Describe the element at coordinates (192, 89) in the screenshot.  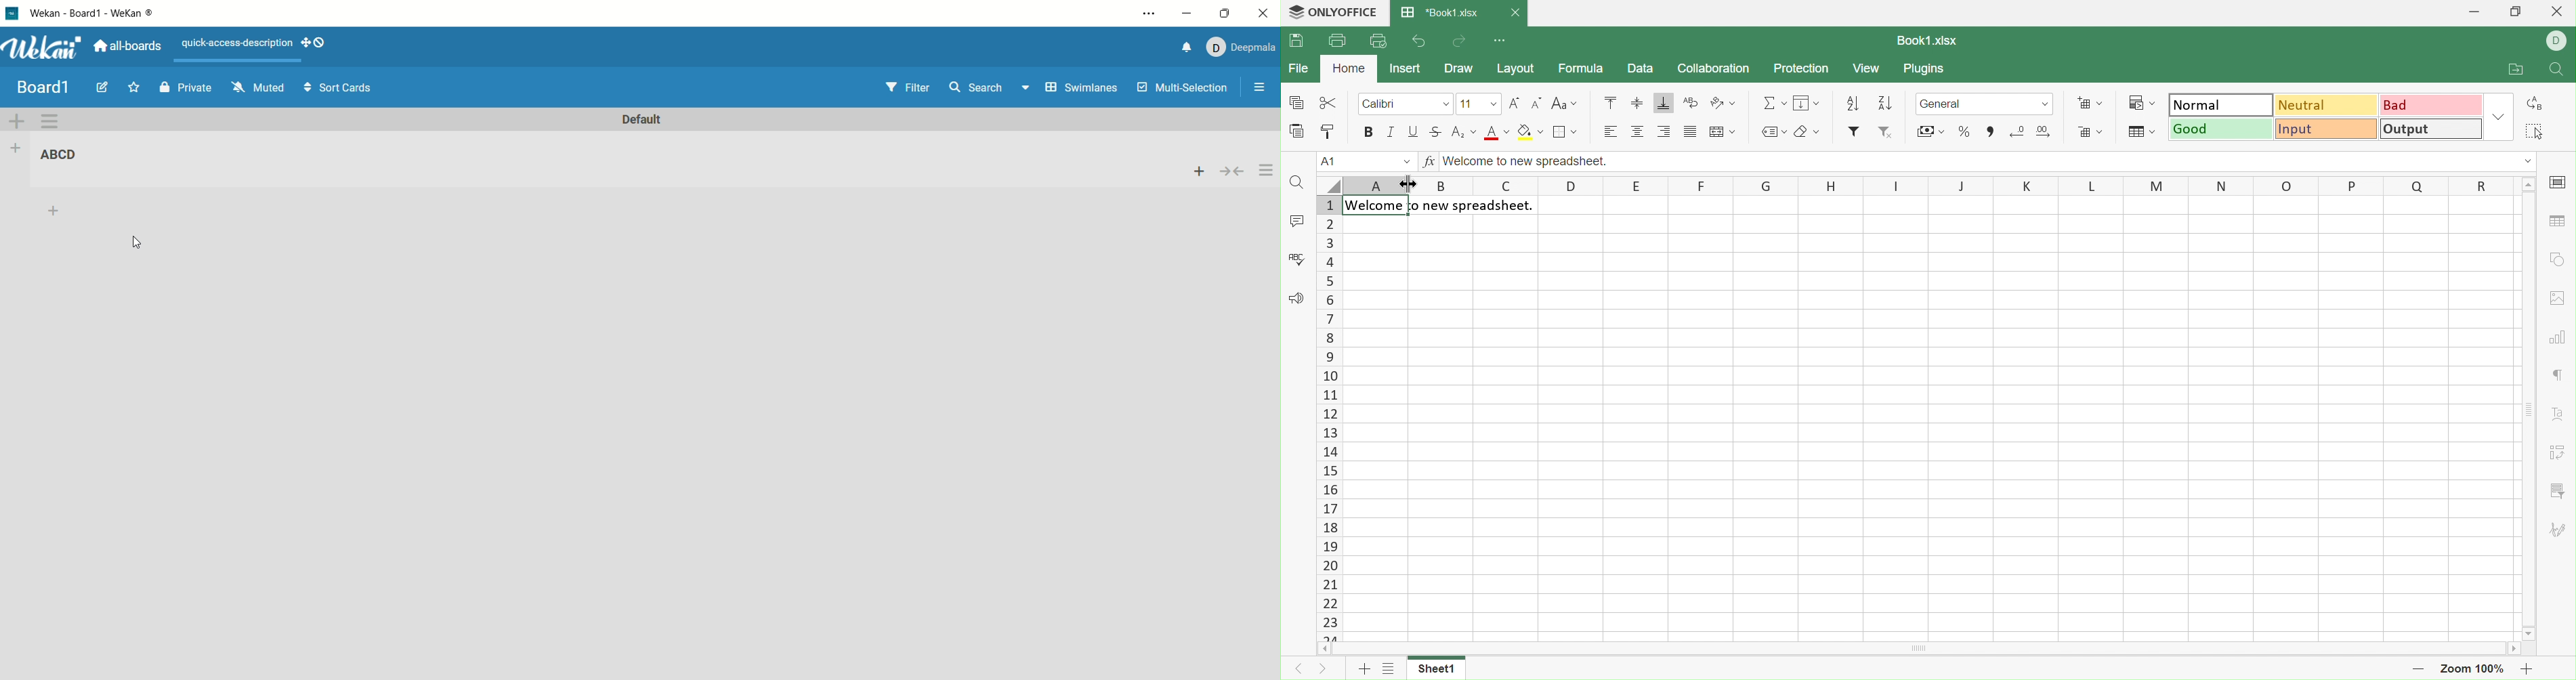
I see `private` at that location.